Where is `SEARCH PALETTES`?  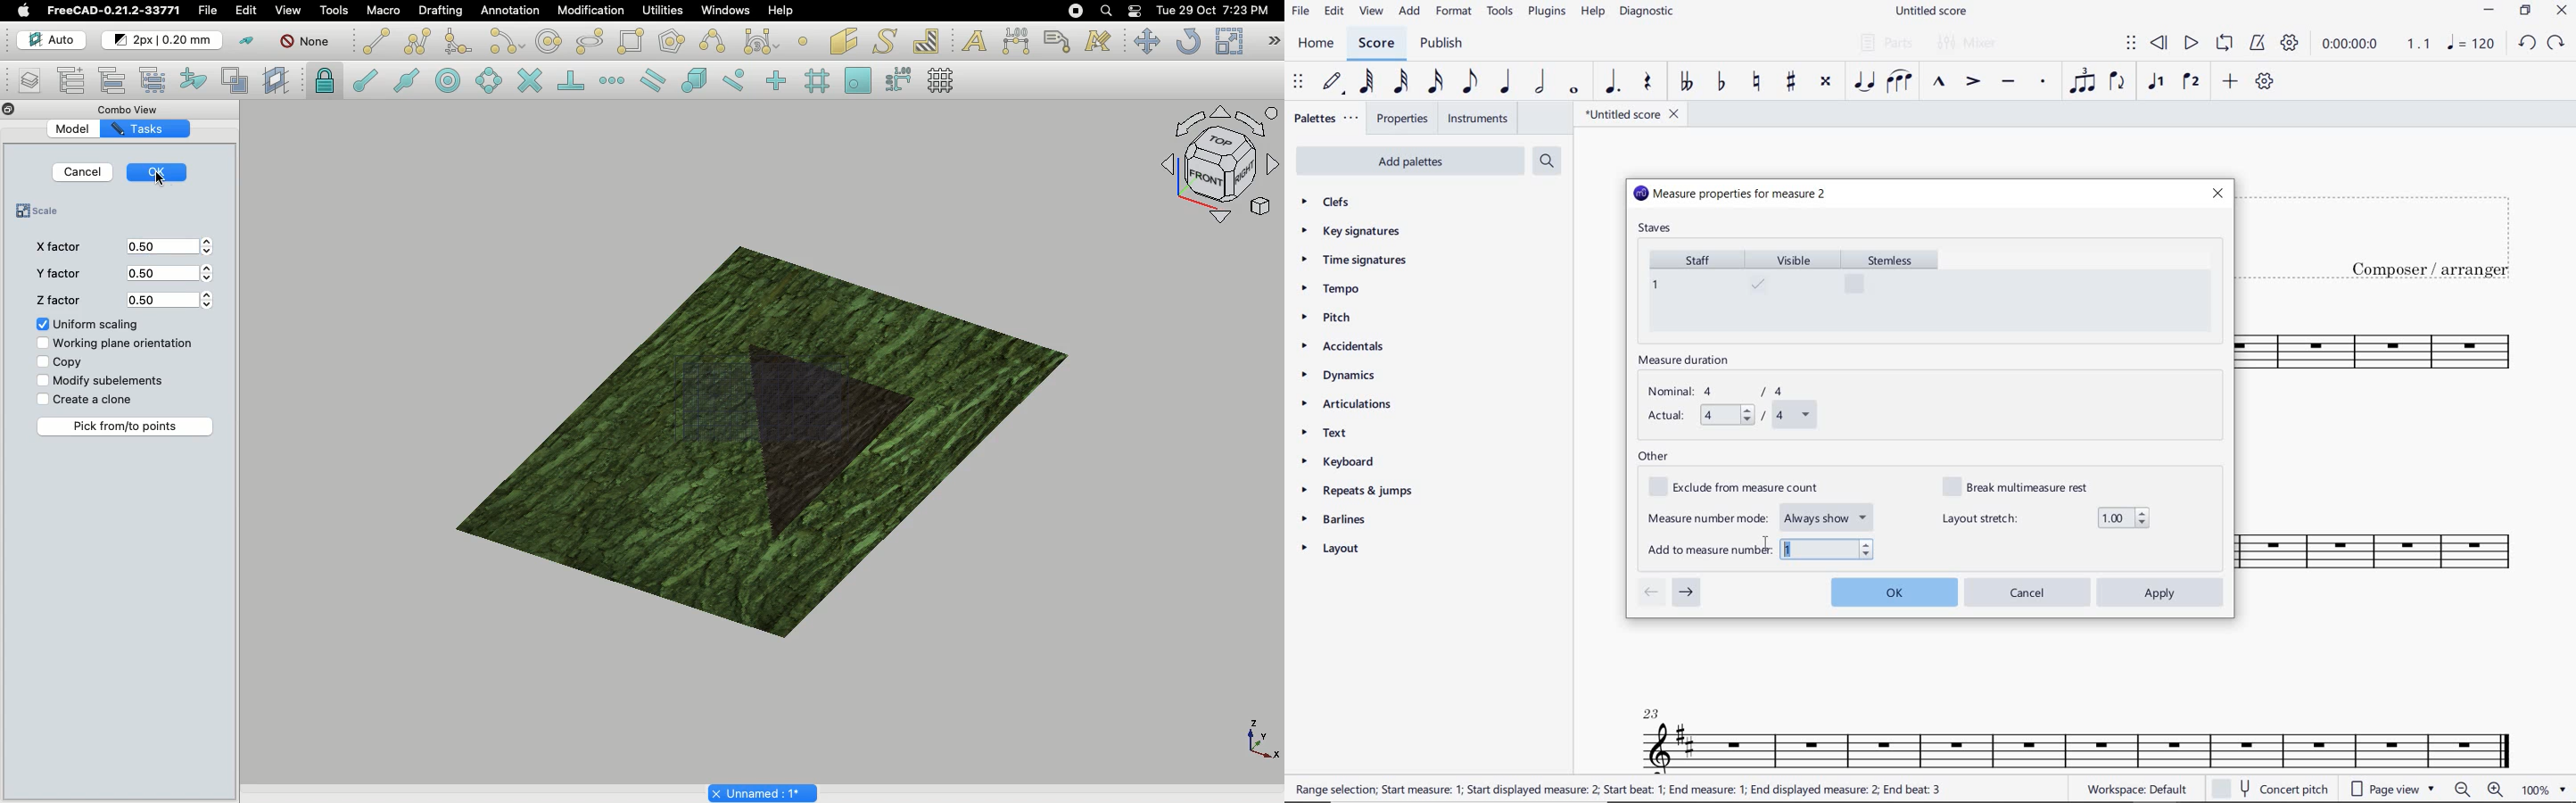 SEARCH PALETTES is located at coordinates (1549, 162).